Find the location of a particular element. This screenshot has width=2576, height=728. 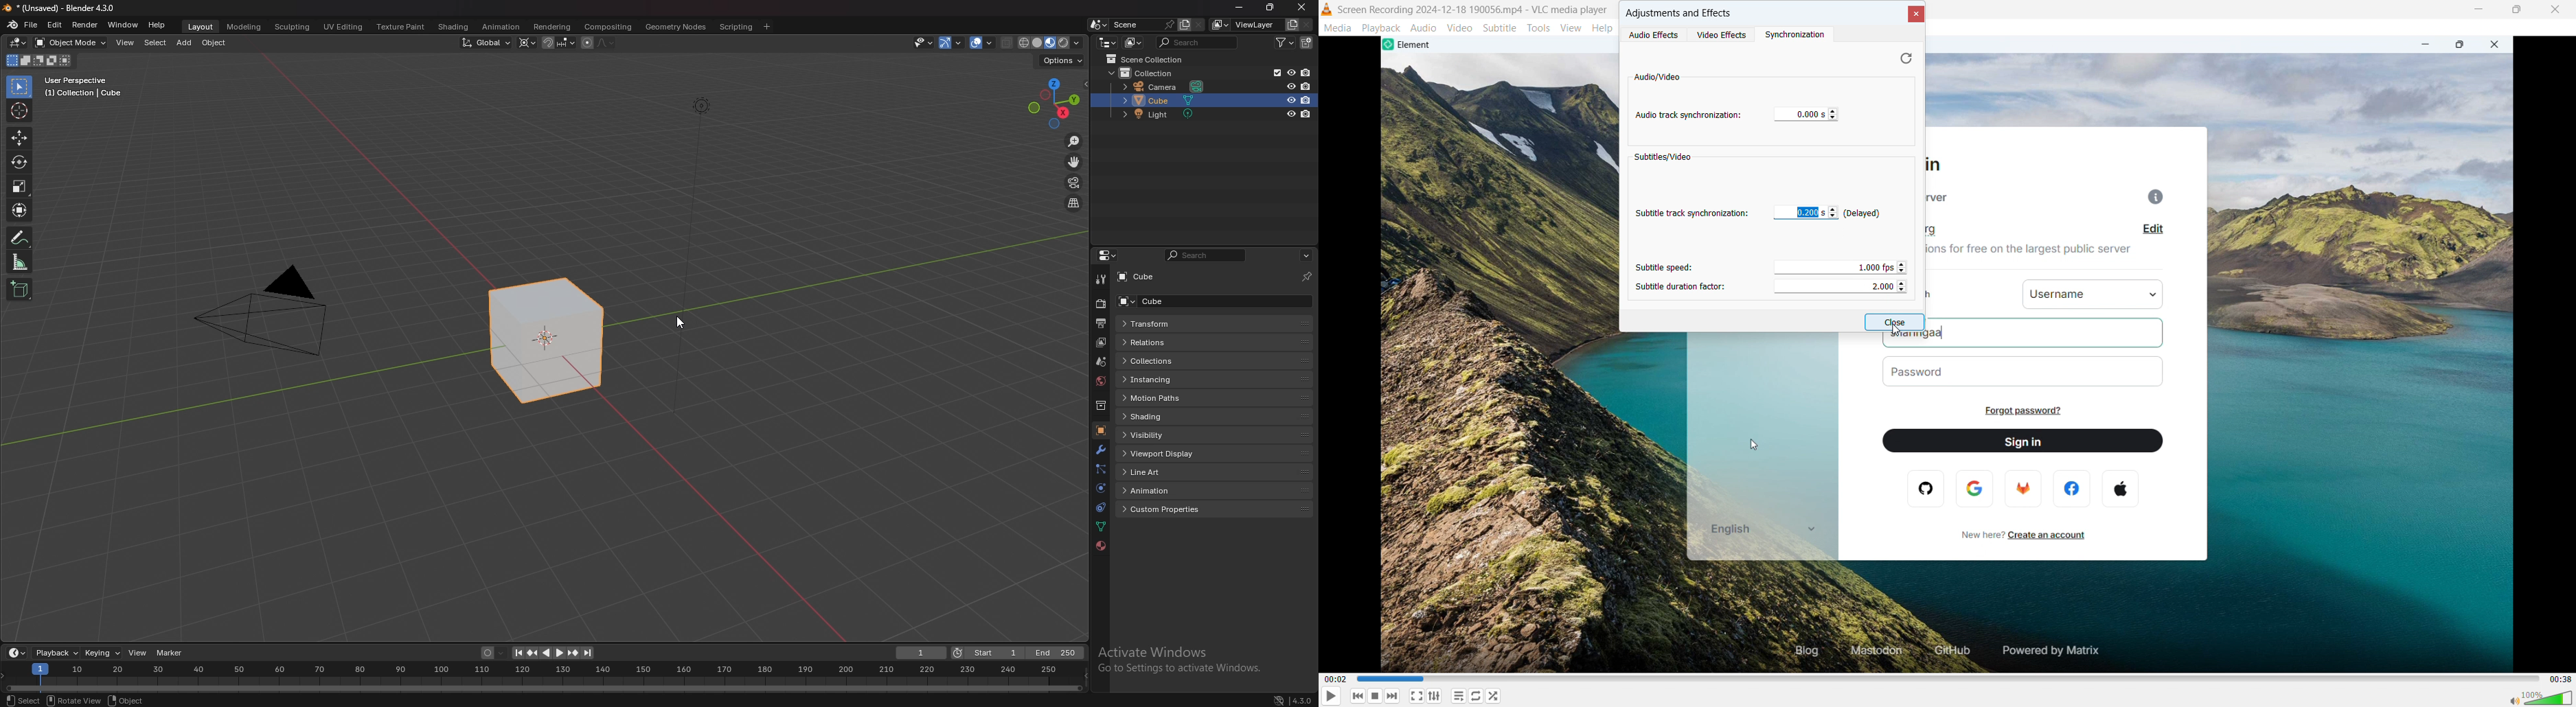

light is located at coordinates (1161, 114).